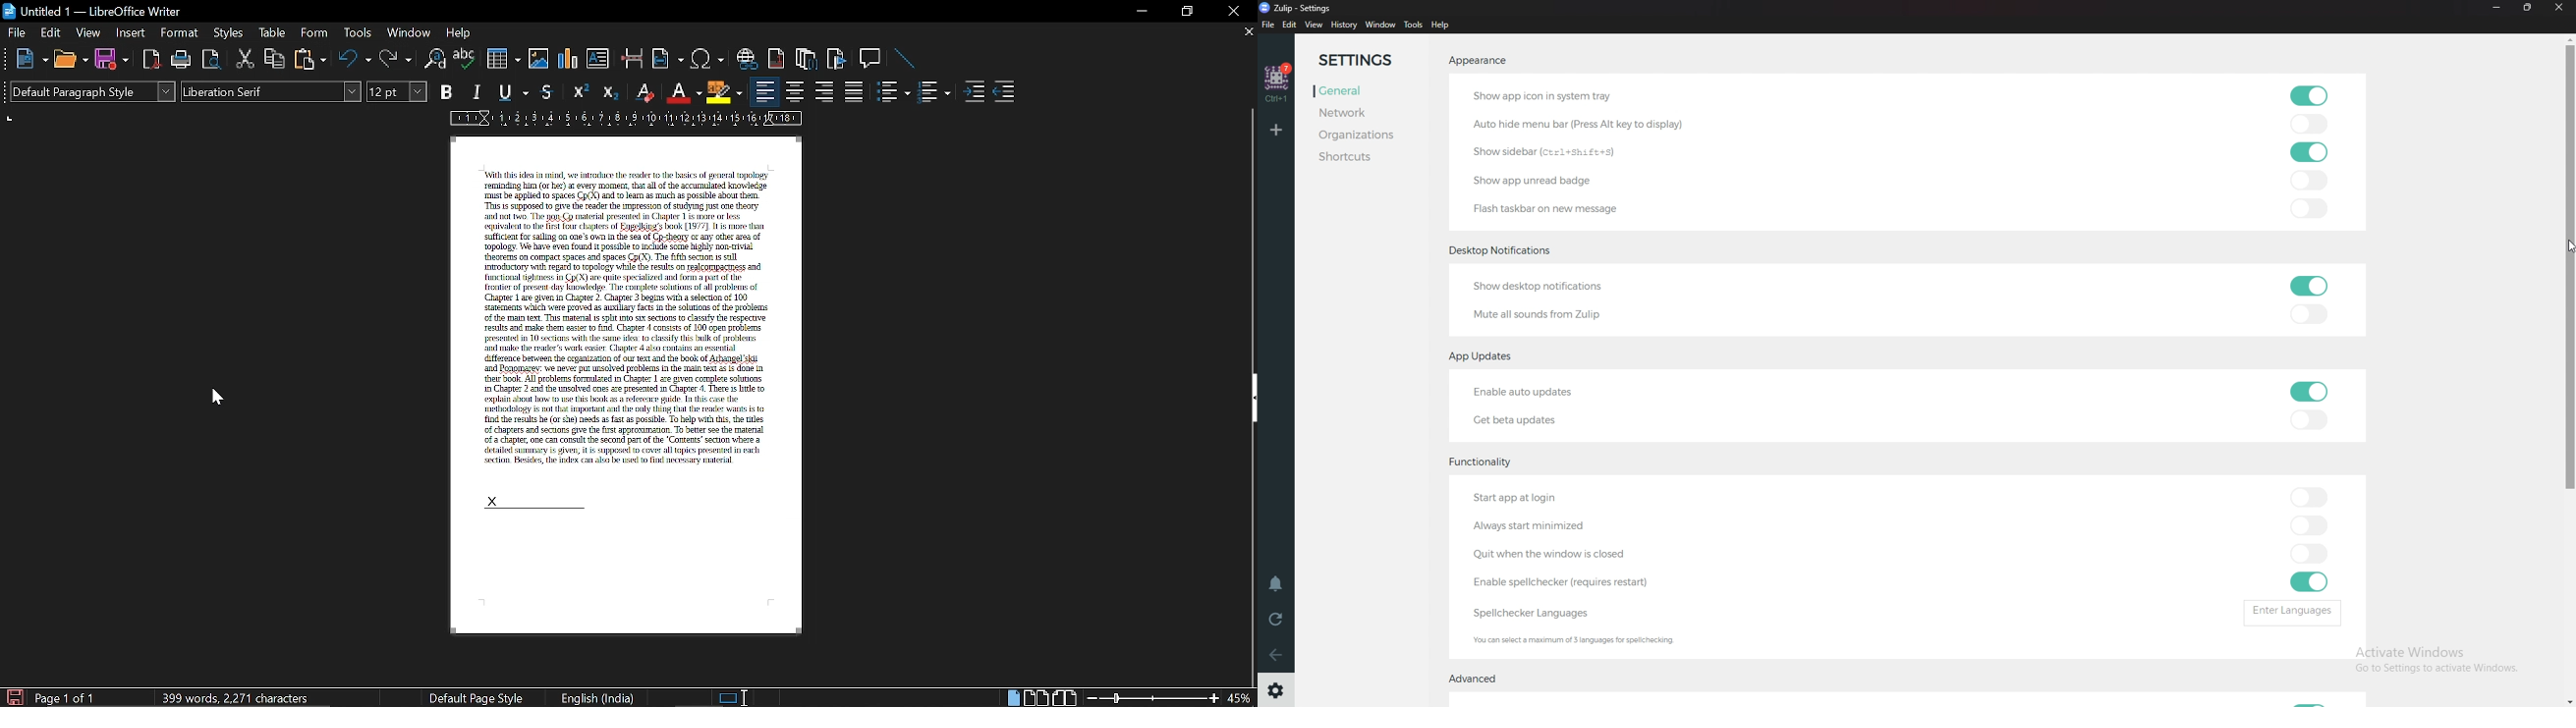 This screenshot has width=2576, height=728. What do you see at coordinates (308, 59) in the screenshot?
I see `paste` at bounding box center [308, 59].